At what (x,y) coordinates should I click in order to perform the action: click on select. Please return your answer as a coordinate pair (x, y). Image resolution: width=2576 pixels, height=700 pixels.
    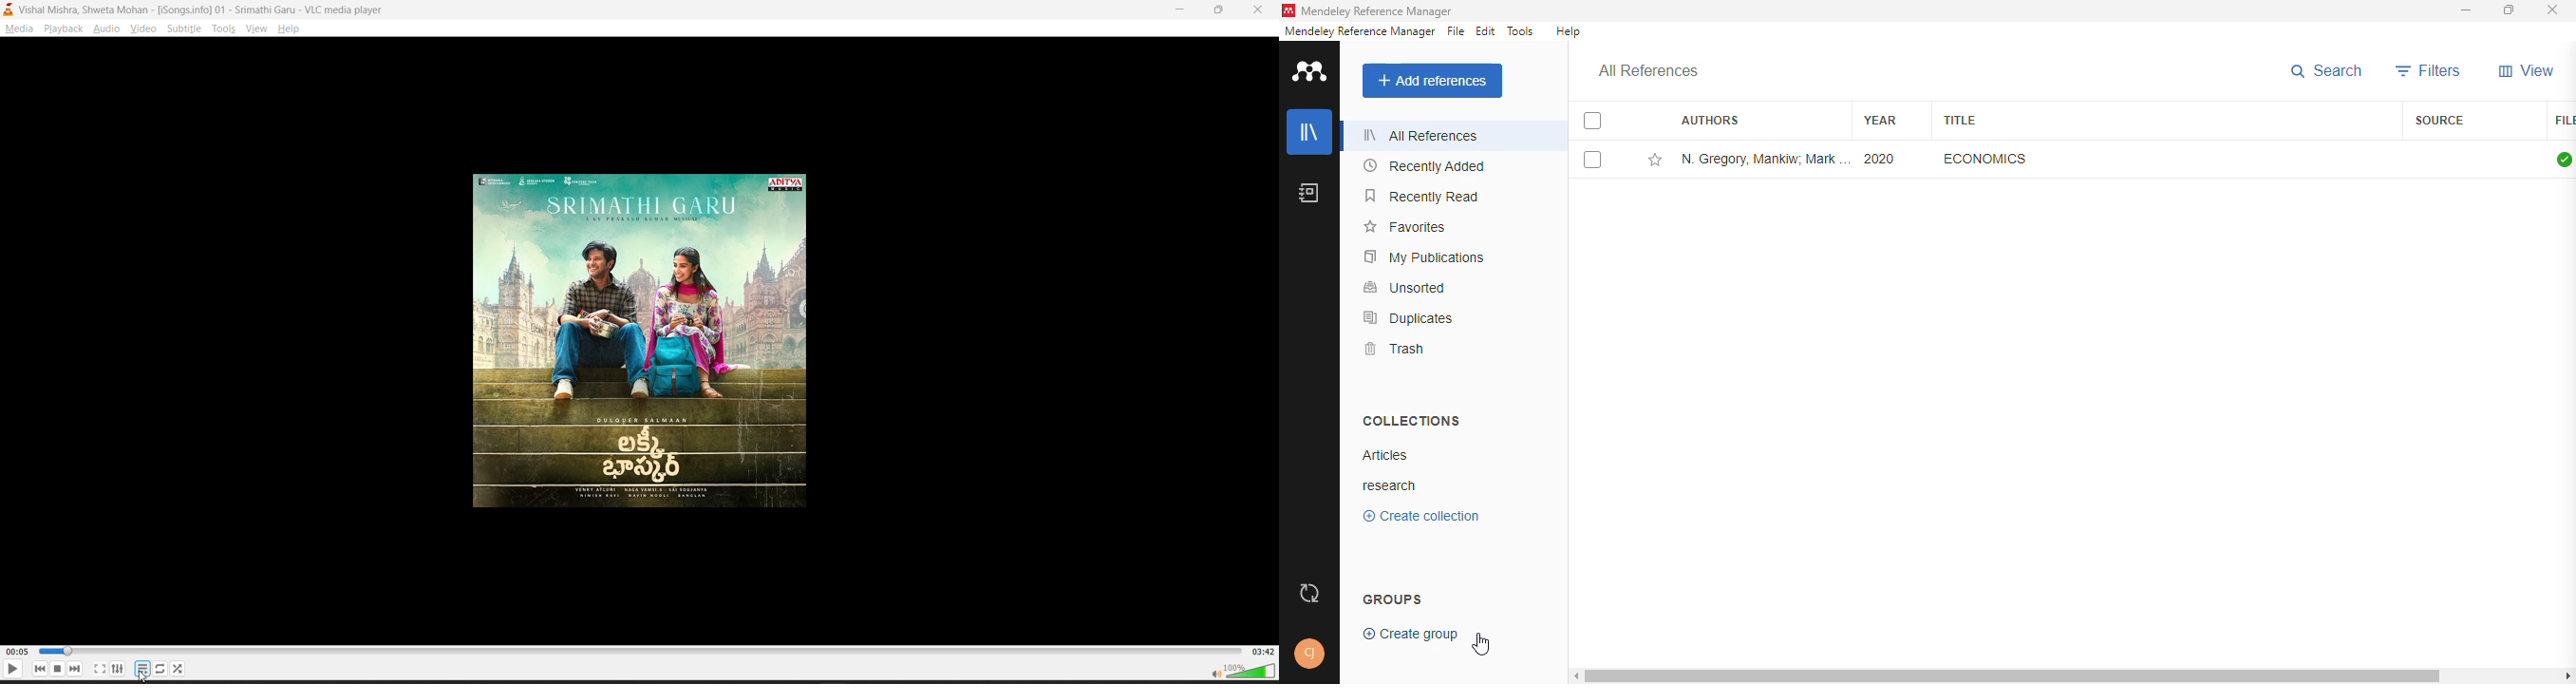
    Looking at the image, I should click on (1592, 161).